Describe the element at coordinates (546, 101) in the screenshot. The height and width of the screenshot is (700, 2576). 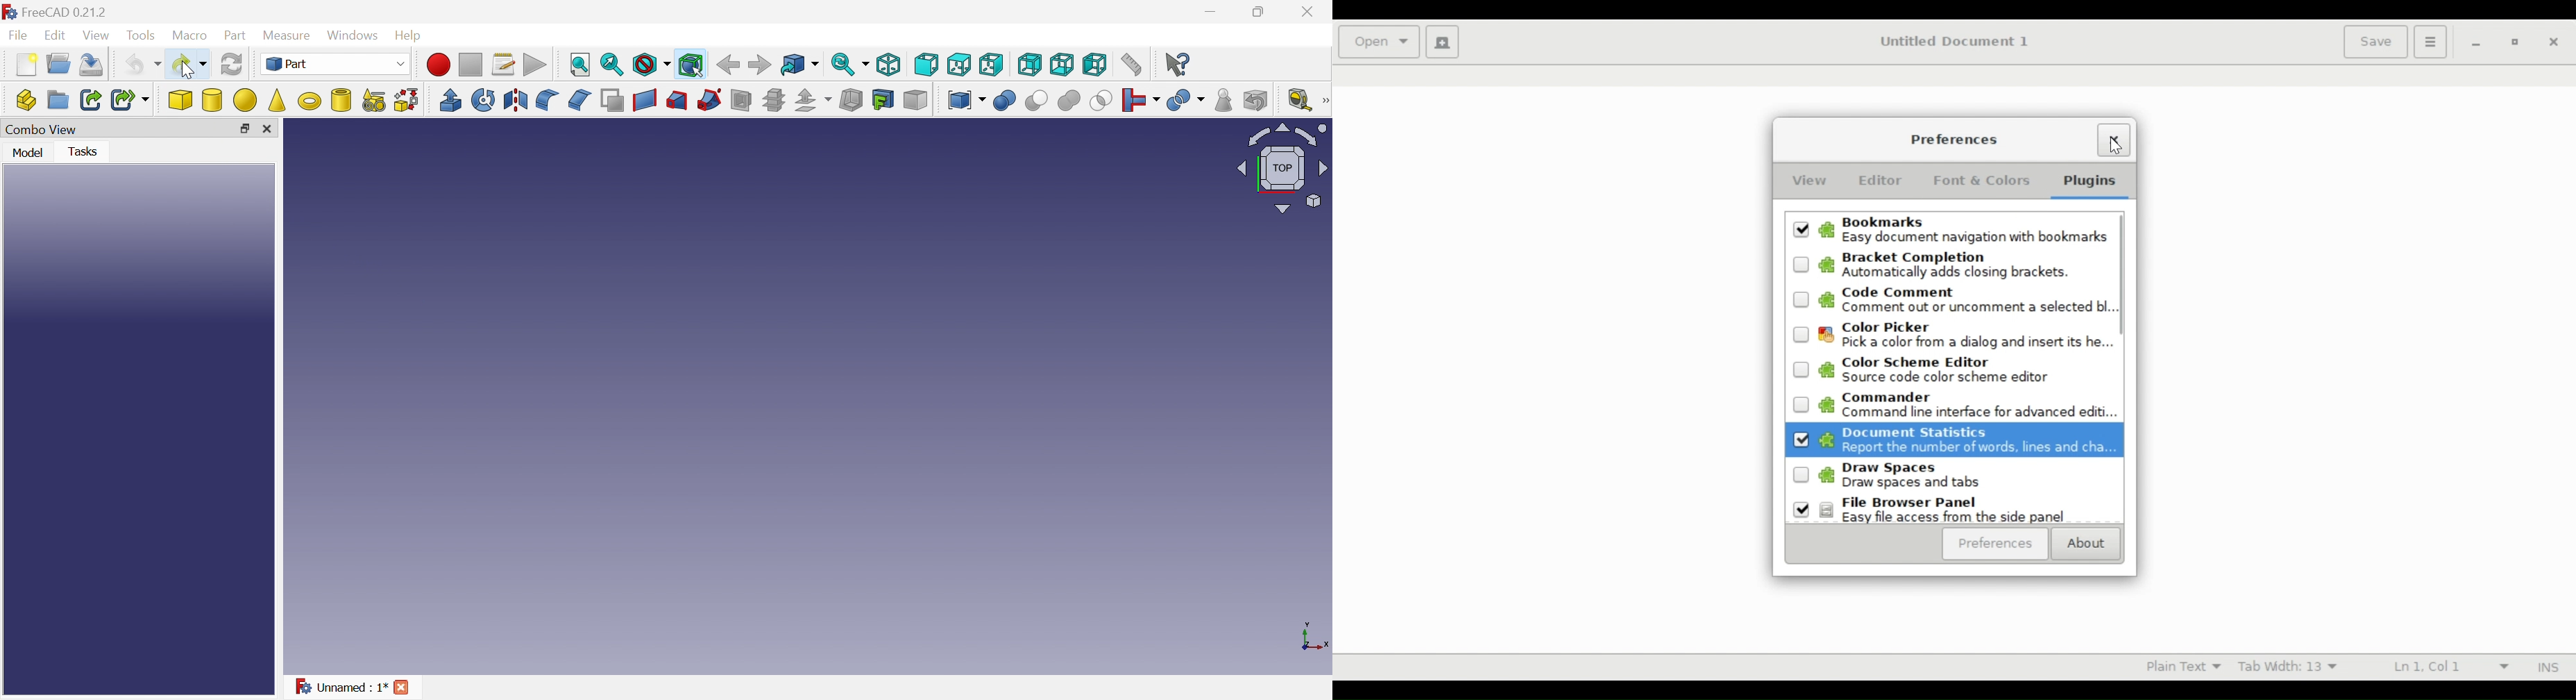
I see `Fillet...` at that location.